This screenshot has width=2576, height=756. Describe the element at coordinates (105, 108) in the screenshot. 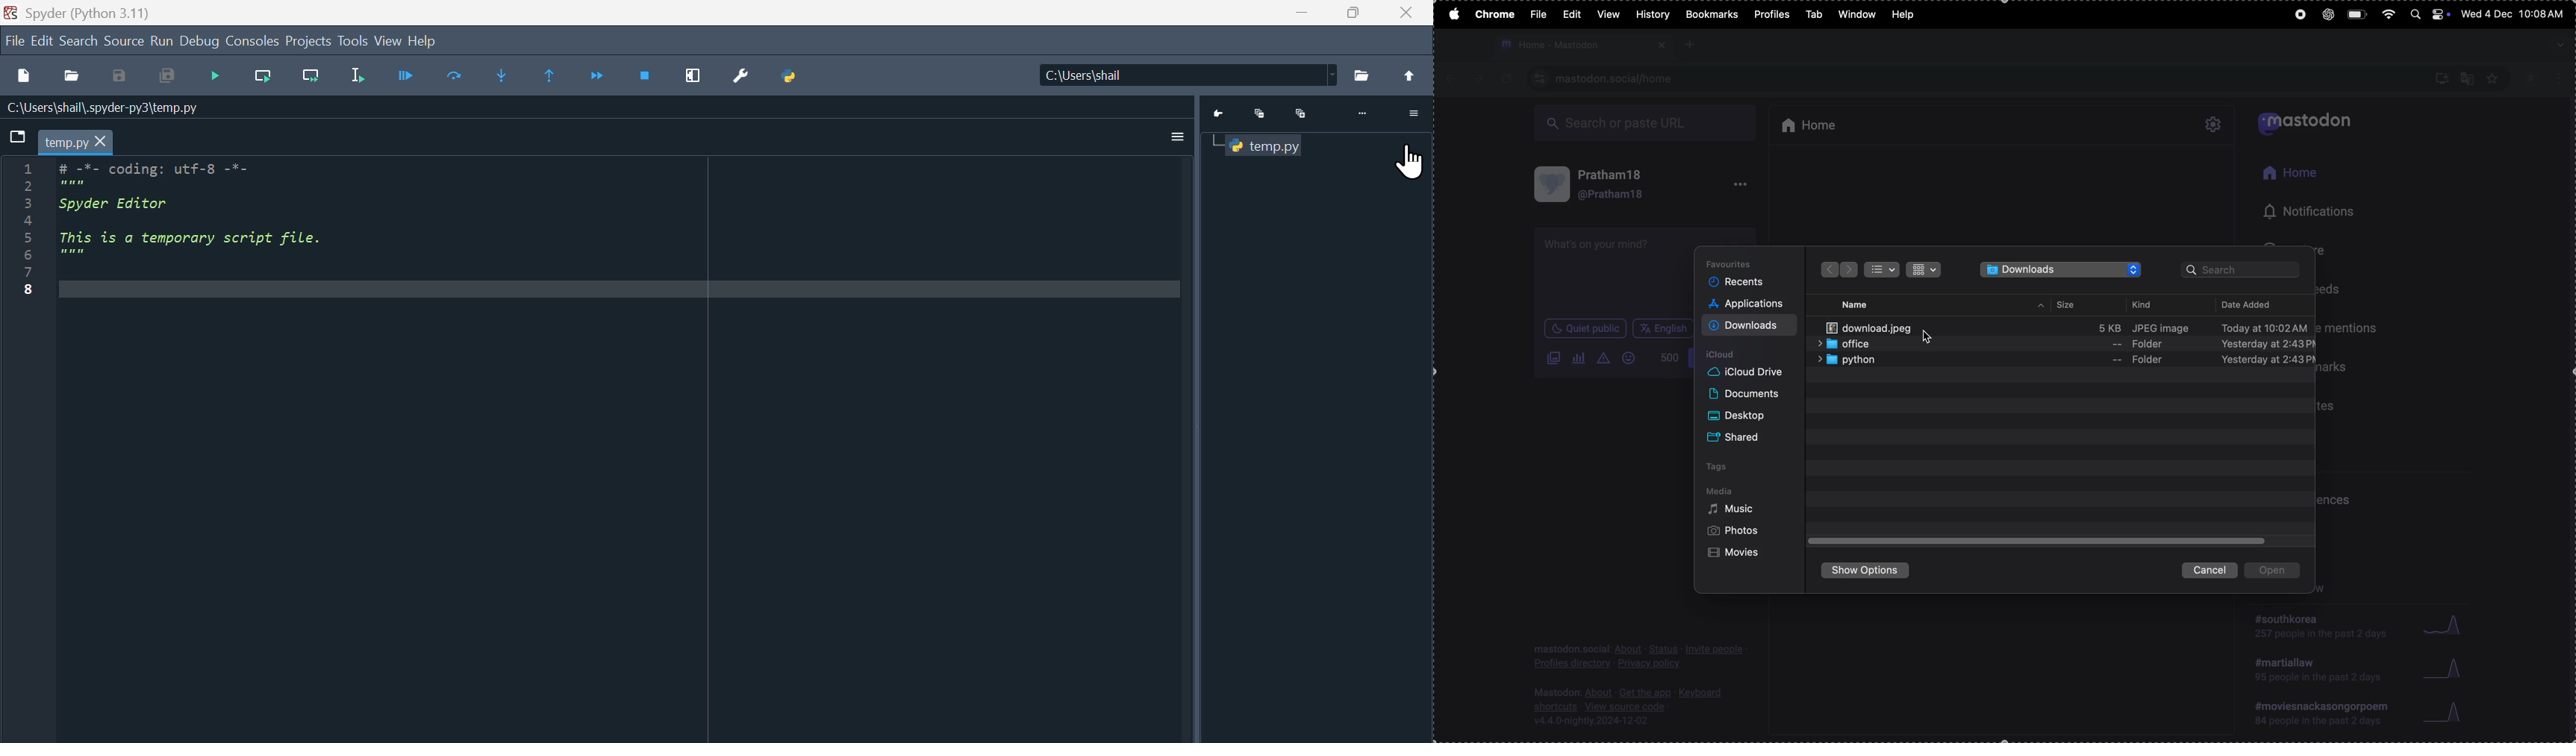

I see `File name` at that location.